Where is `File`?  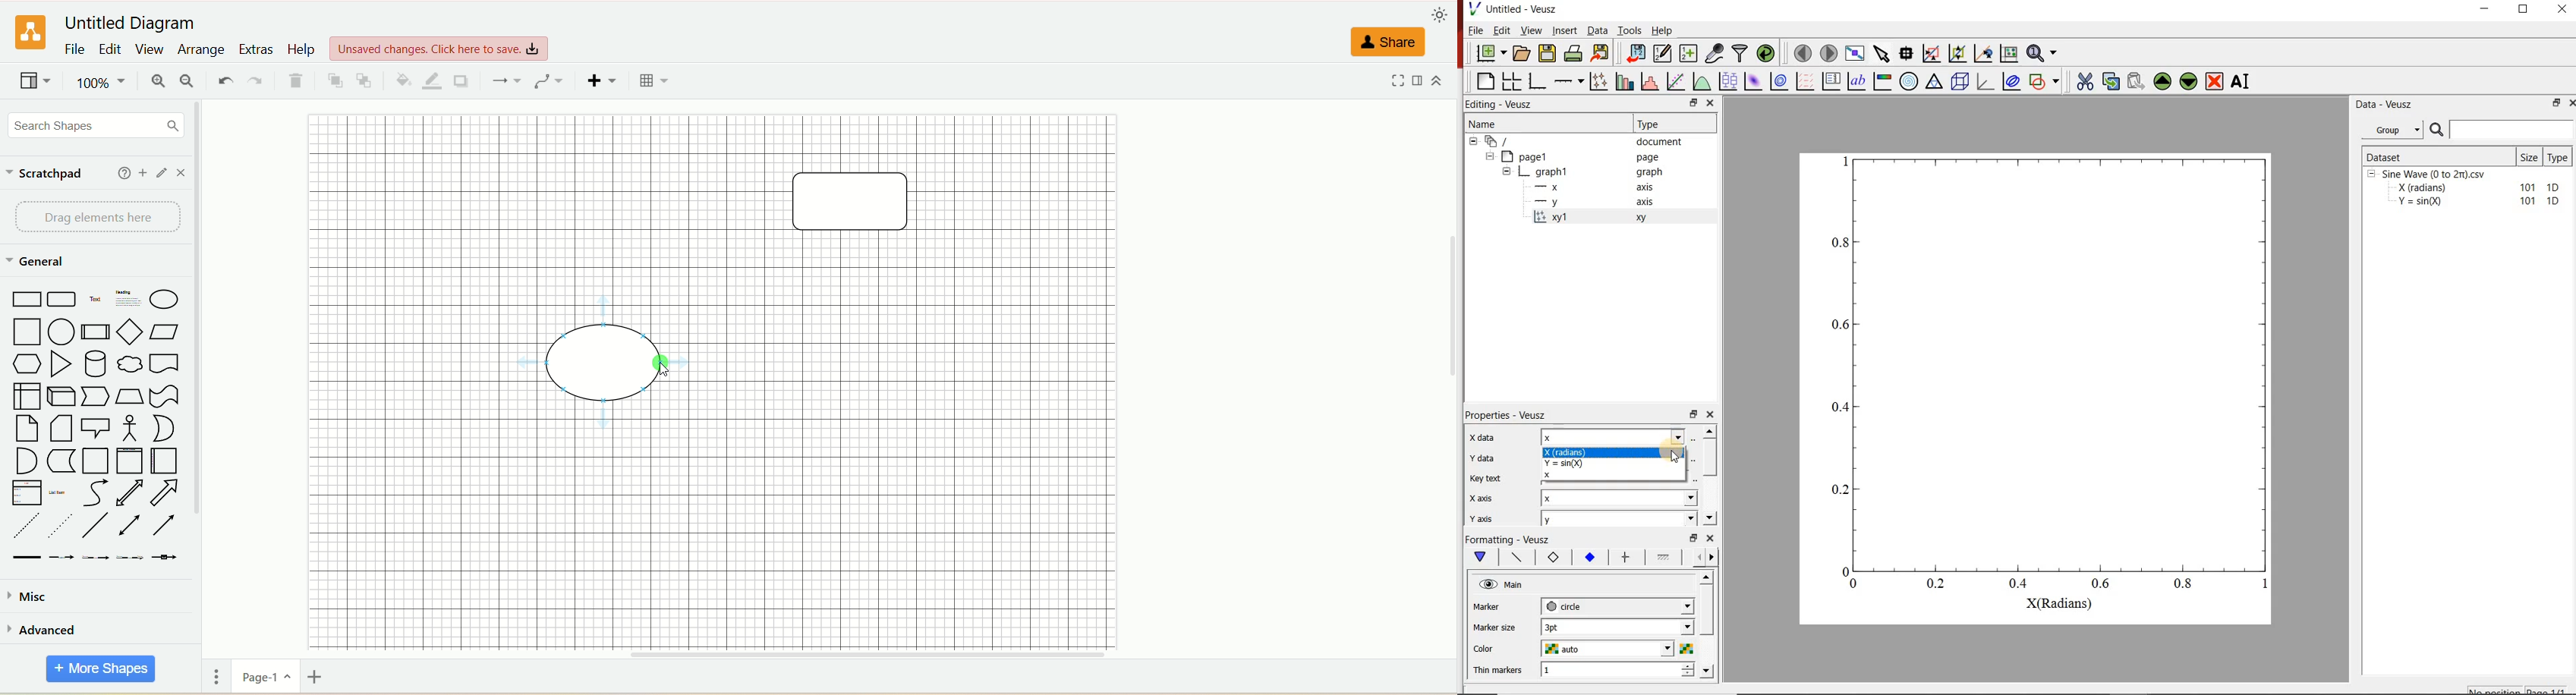
File is located at coordinates (1476, 30).